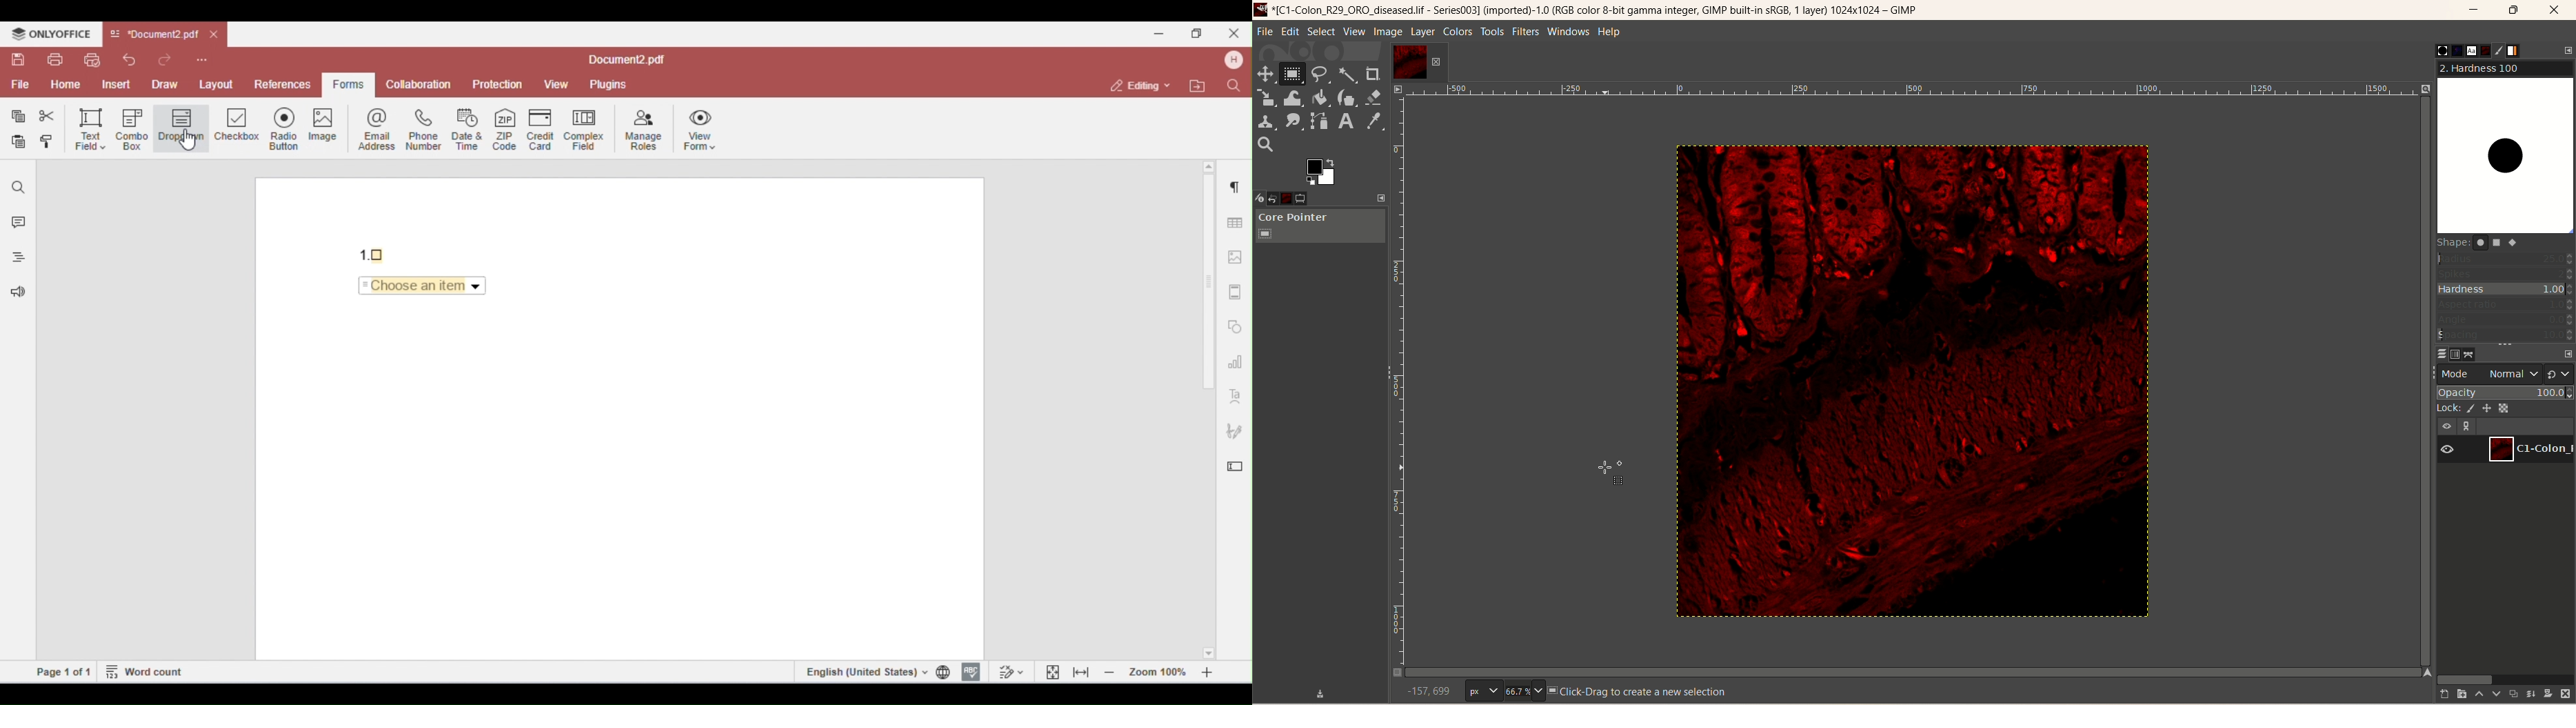  Describe the element at coordinates (1901, 386) in the screenshot. I see `image` at that location.